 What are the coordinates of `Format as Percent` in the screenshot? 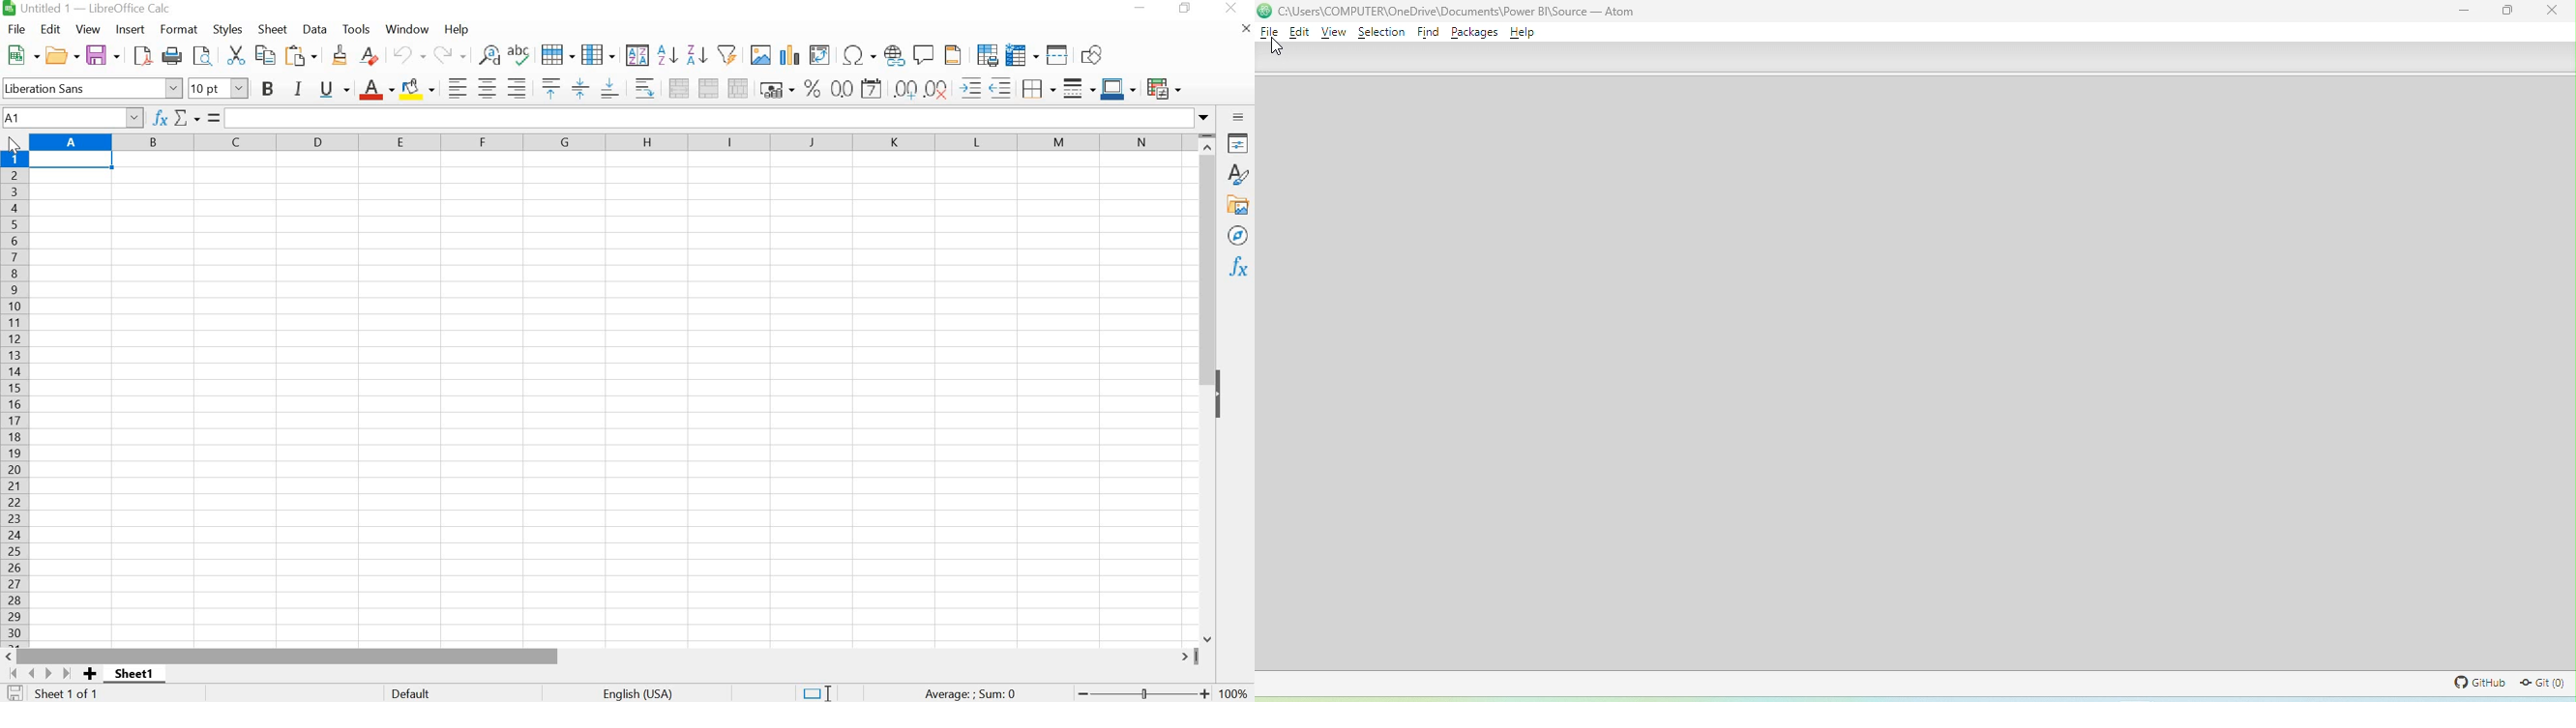 It's located at (811, 88).